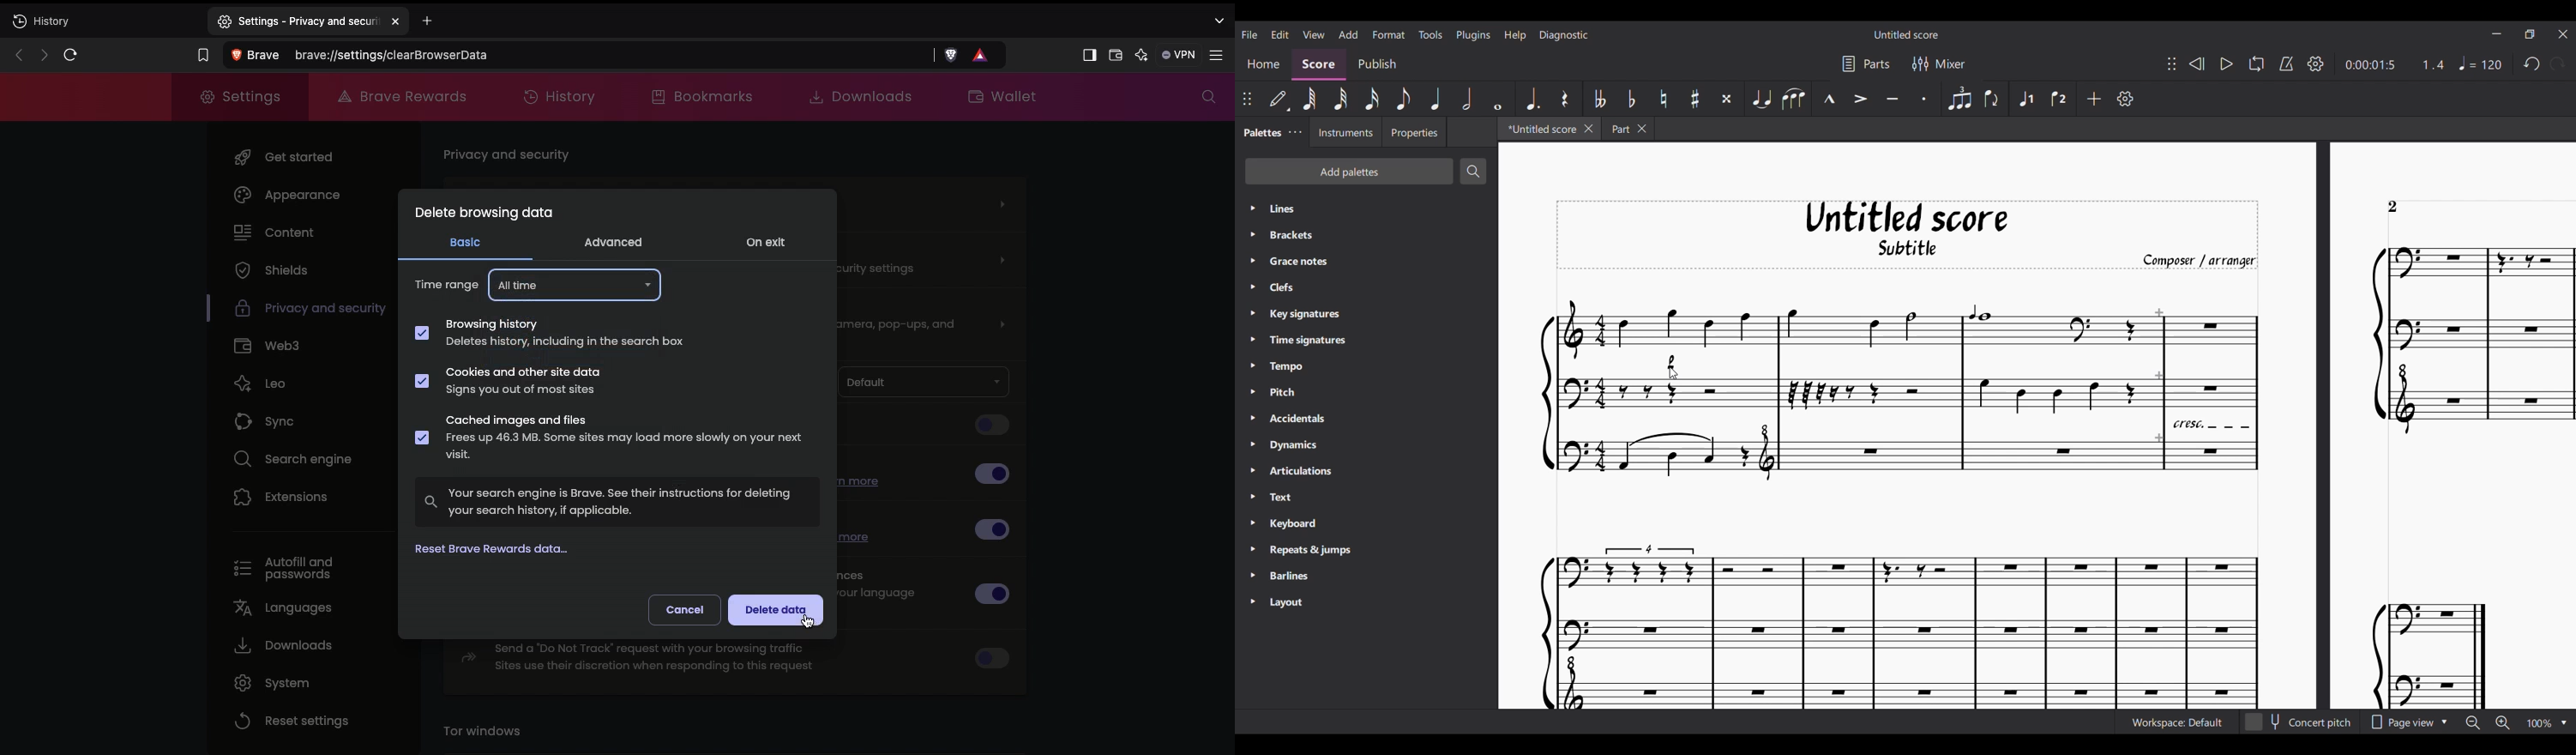 The image size is (2576, 756). Describe the element at coordinates (2316, 64) in the screenshot. I see `Playback setting` at that location.